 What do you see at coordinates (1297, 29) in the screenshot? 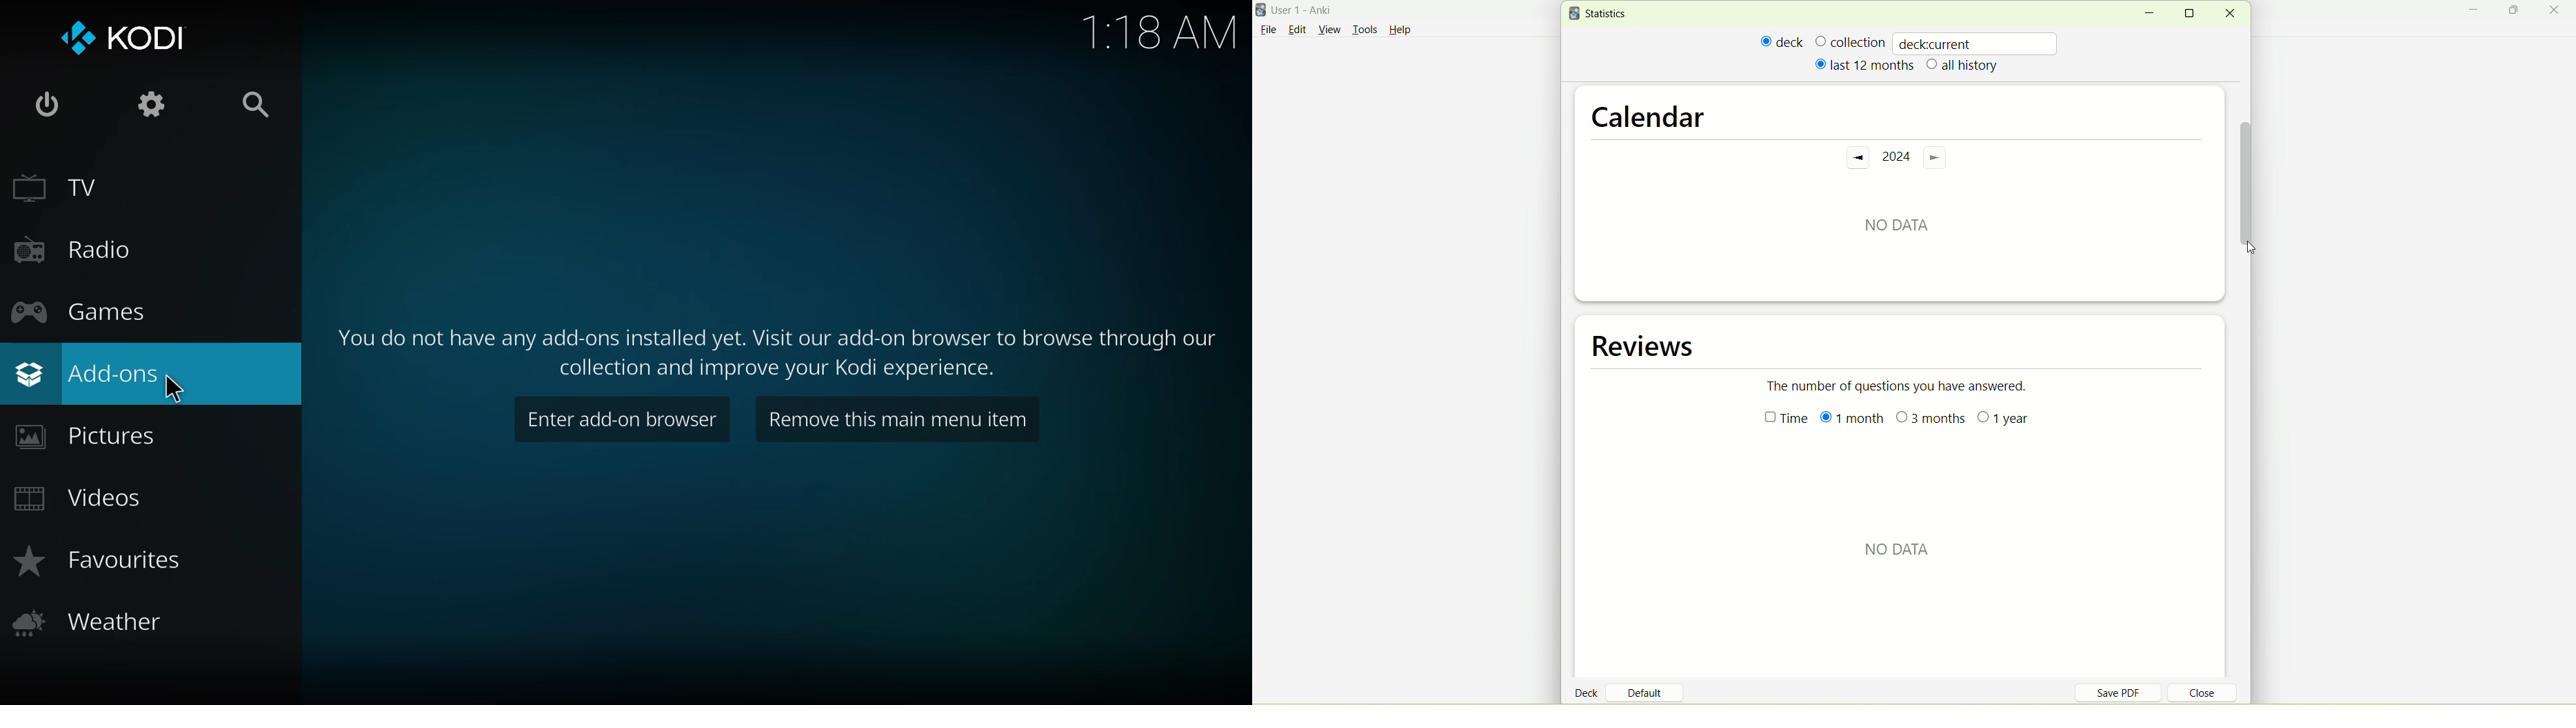
I see `edit` at bounding box center [1297, 29].